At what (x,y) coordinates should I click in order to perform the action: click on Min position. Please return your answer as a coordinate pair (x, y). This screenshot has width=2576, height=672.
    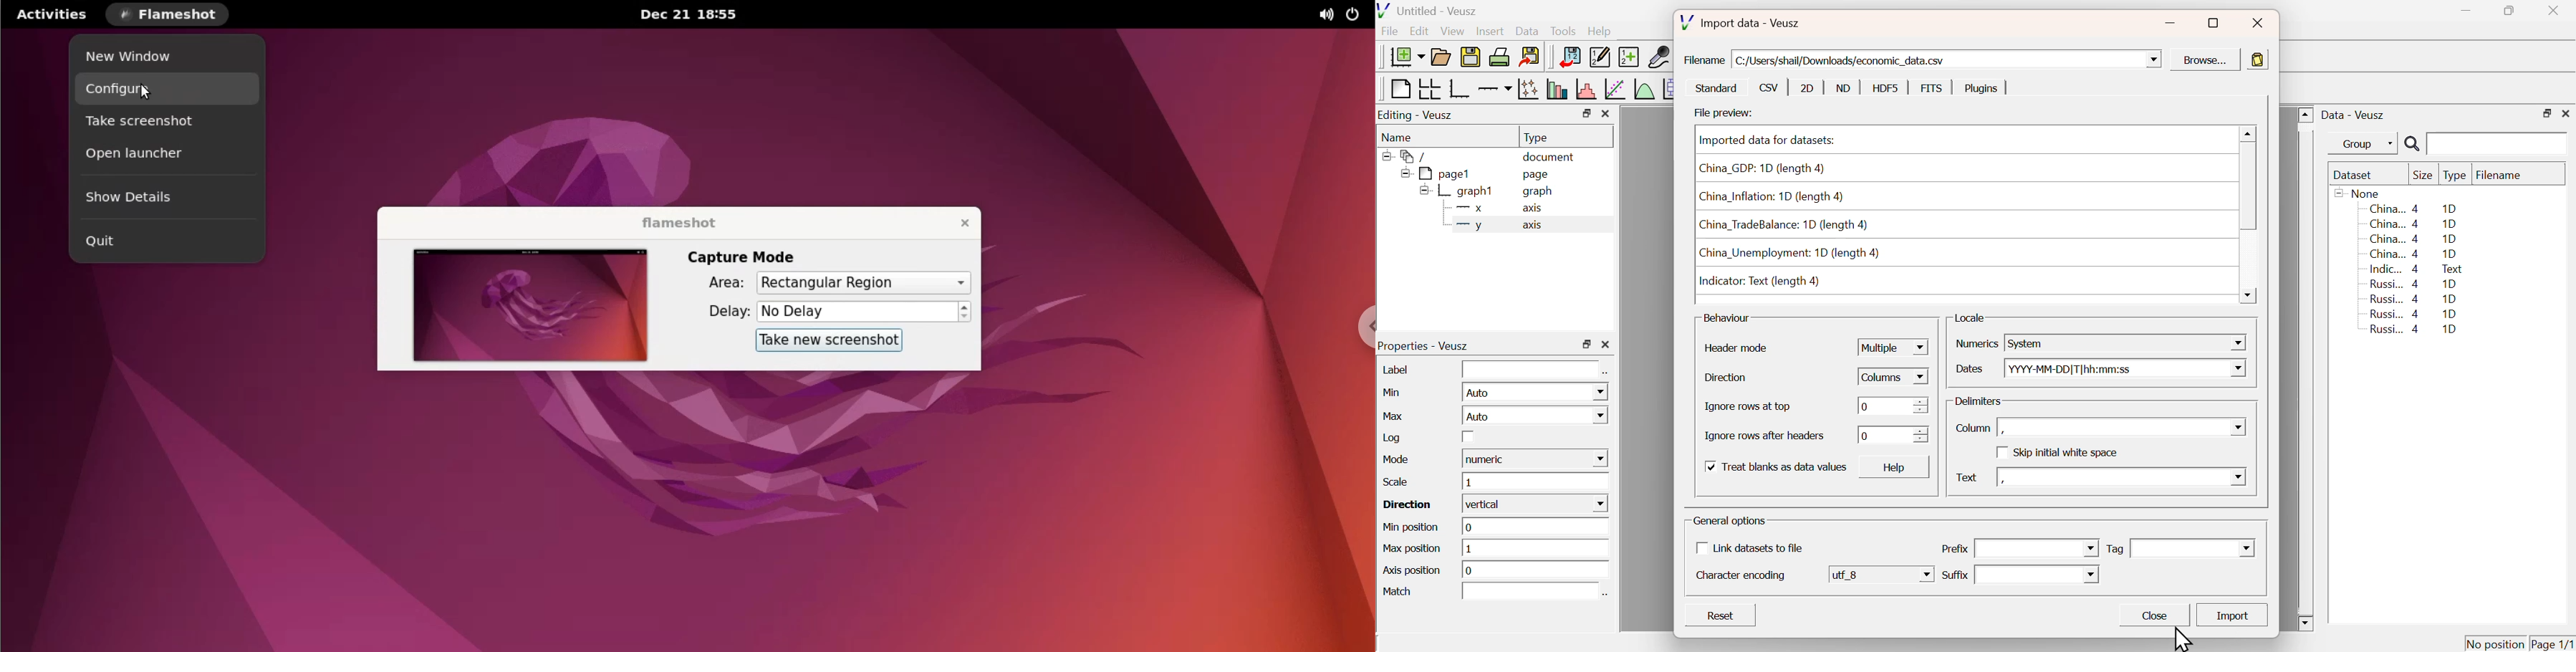
    Looking at the image, I should click on (1413, 527).